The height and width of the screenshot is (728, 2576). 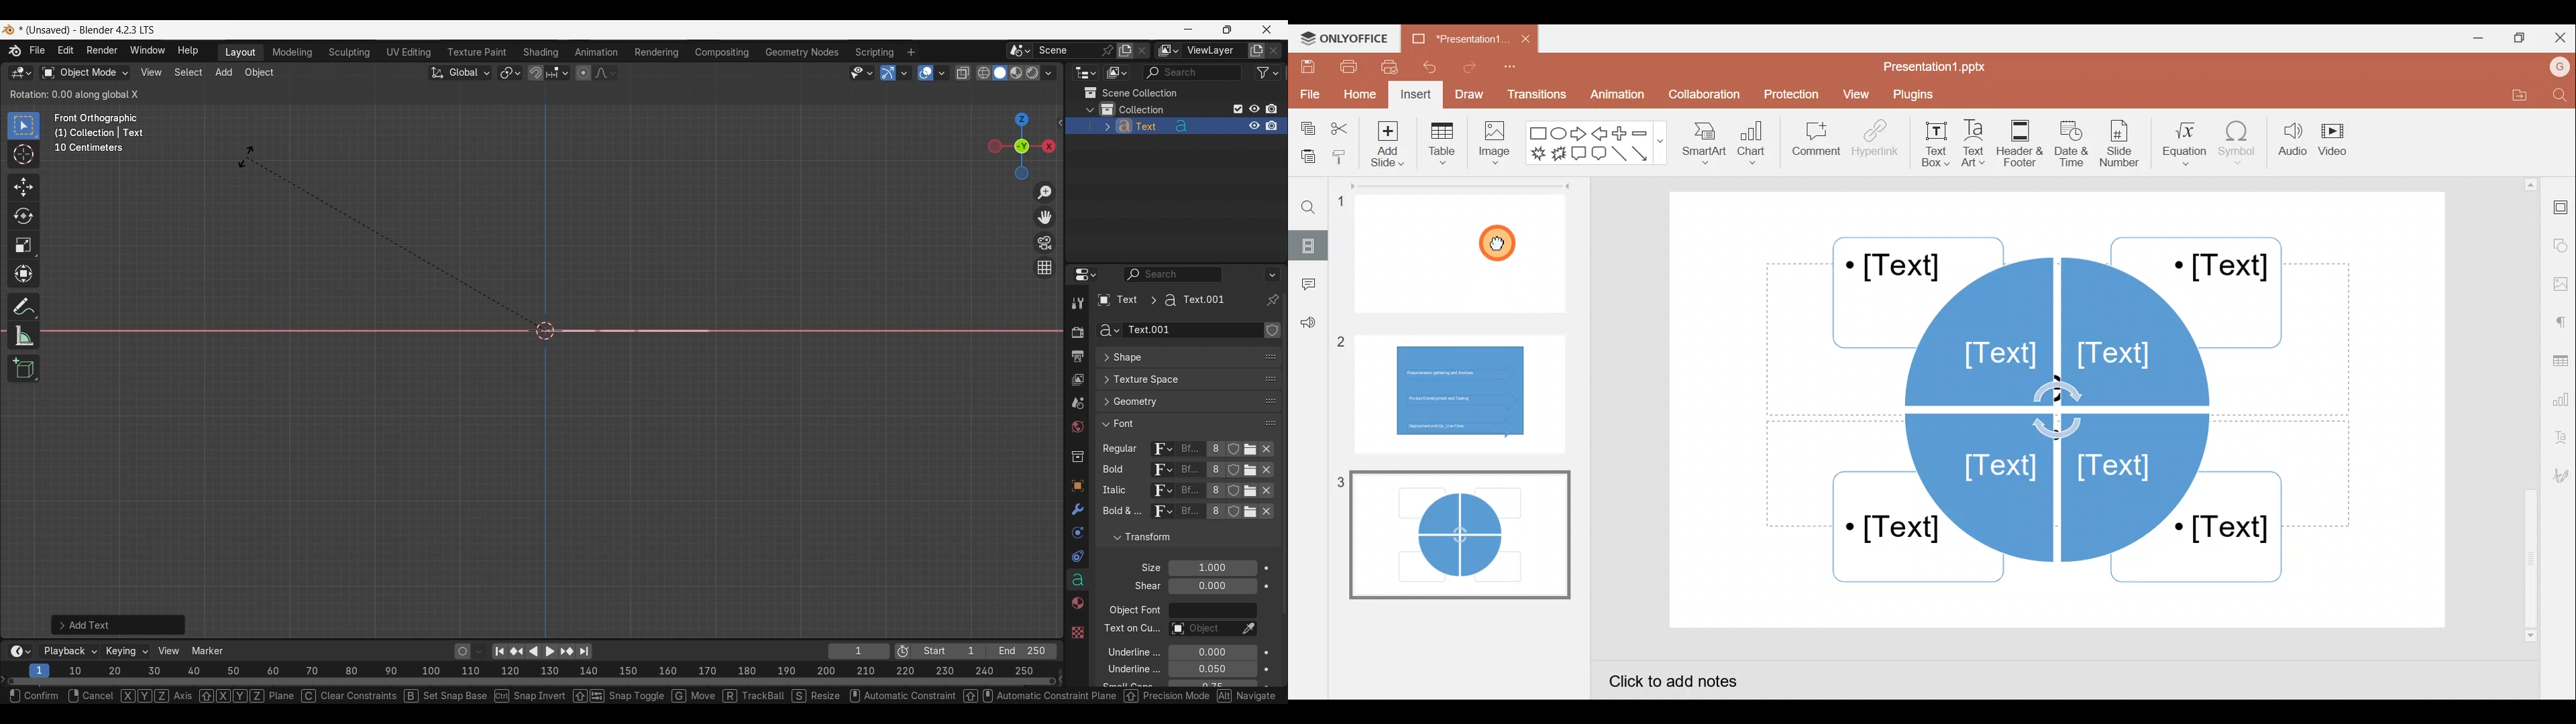 I want to click on Text on curve, so click(x=1202, y=629).